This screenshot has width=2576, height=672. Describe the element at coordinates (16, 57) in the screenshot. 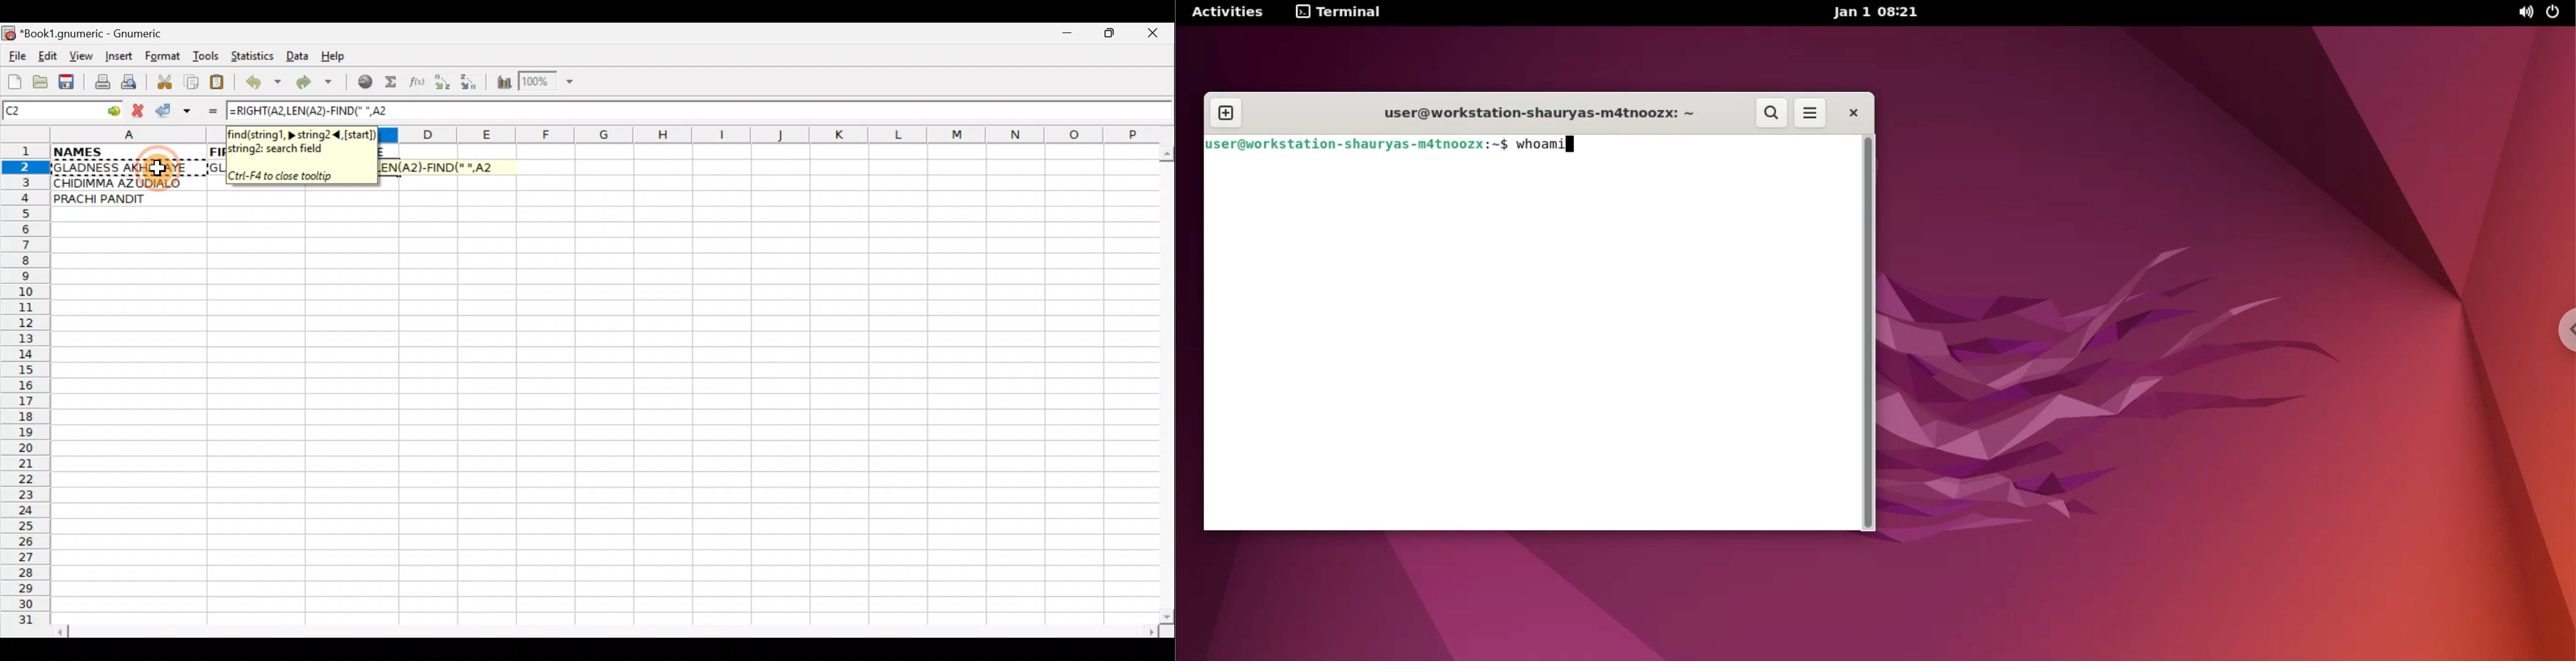

I see `File` at that location.